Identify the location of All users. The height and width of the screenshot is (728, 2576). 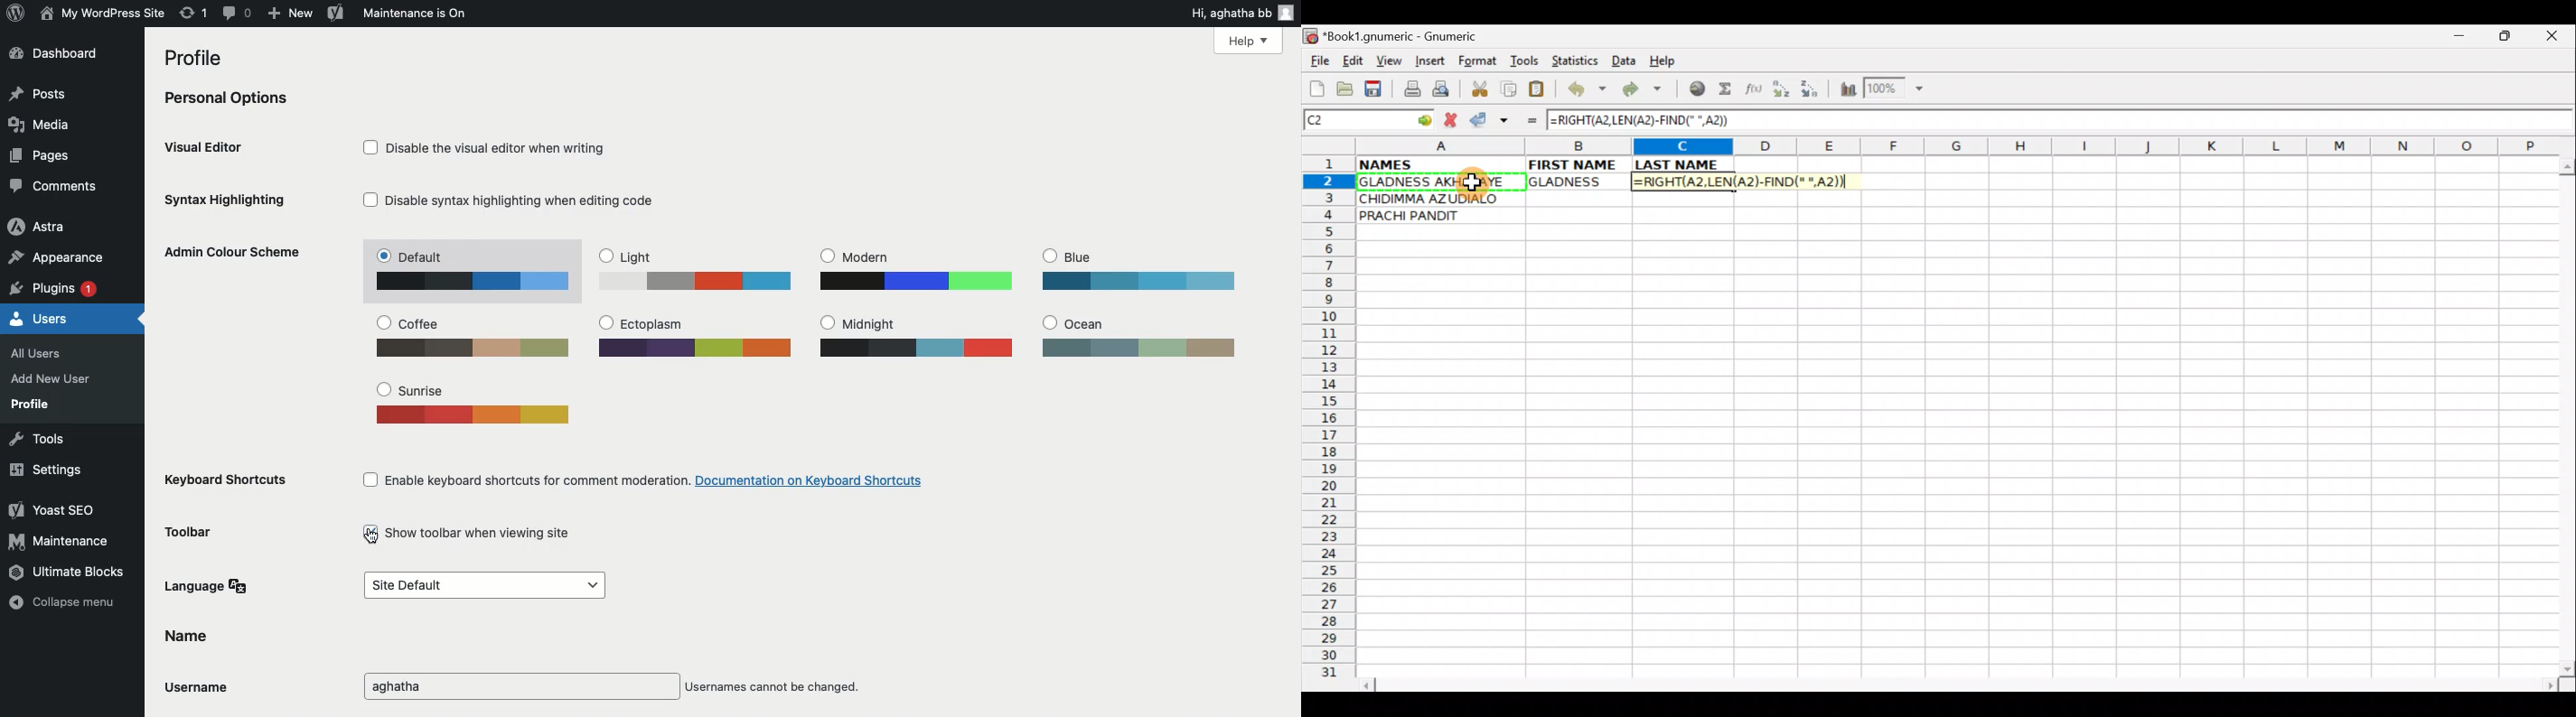
(42, 353).